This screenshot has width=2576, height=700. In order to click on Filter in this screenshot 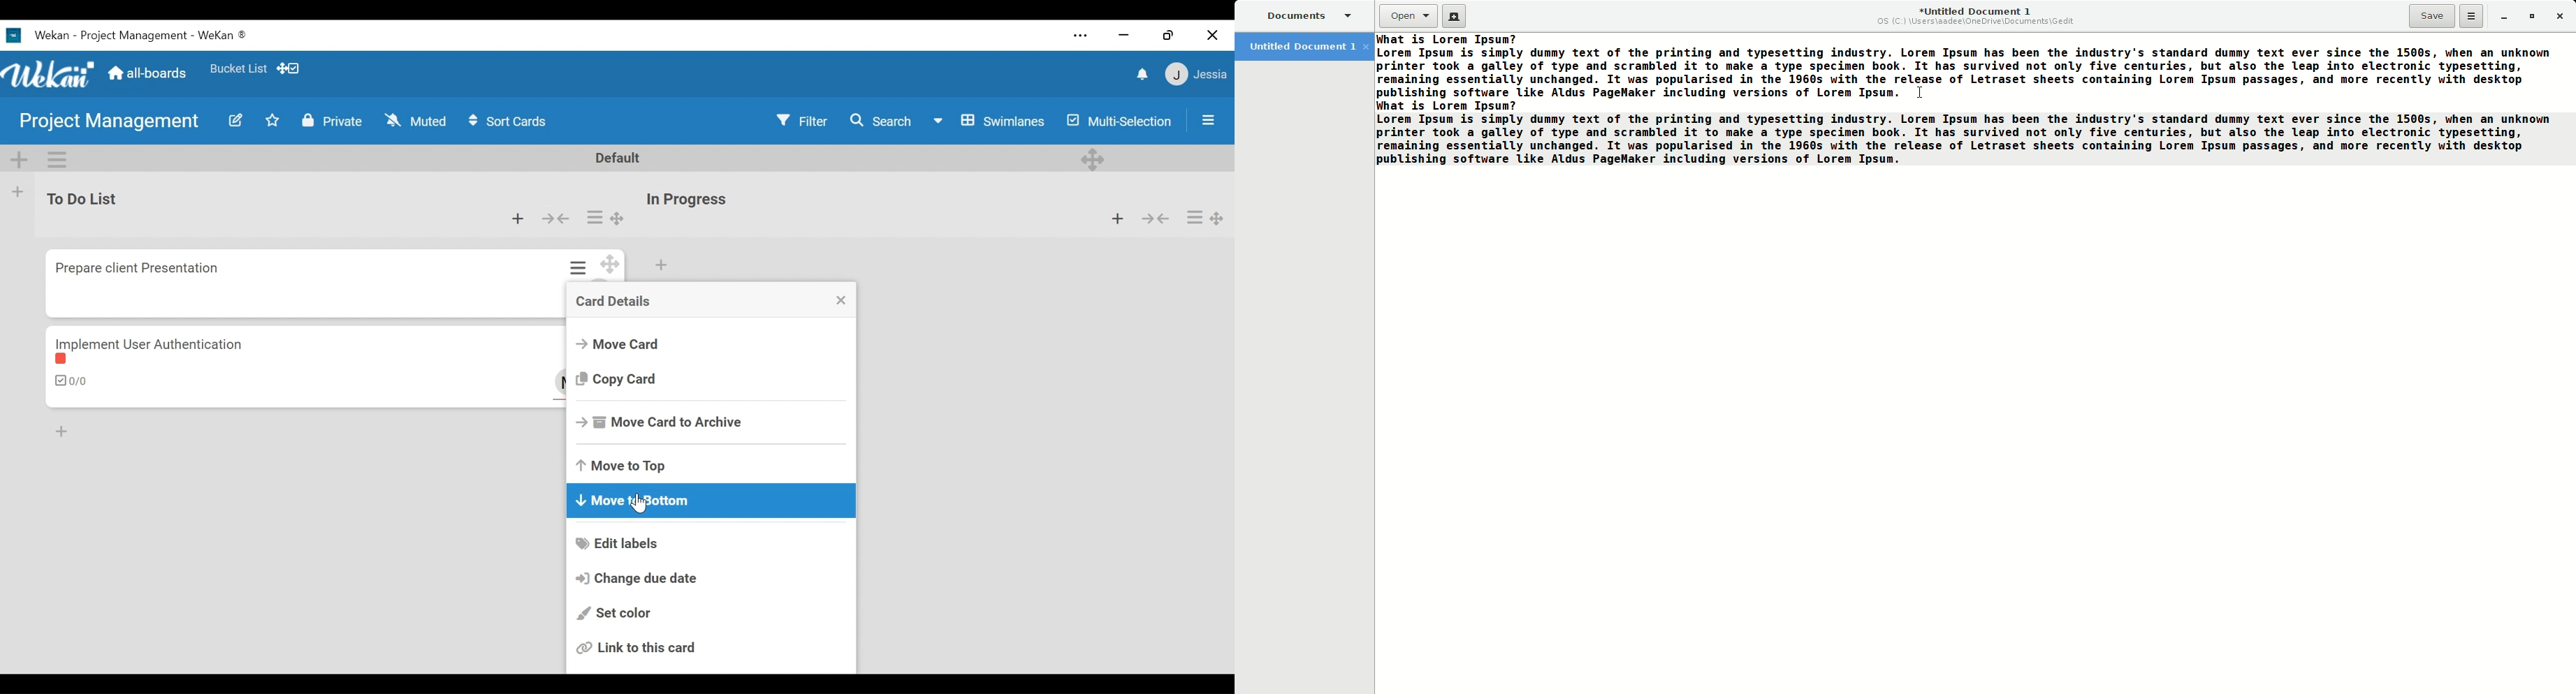, I will do `click(801, 120)`.